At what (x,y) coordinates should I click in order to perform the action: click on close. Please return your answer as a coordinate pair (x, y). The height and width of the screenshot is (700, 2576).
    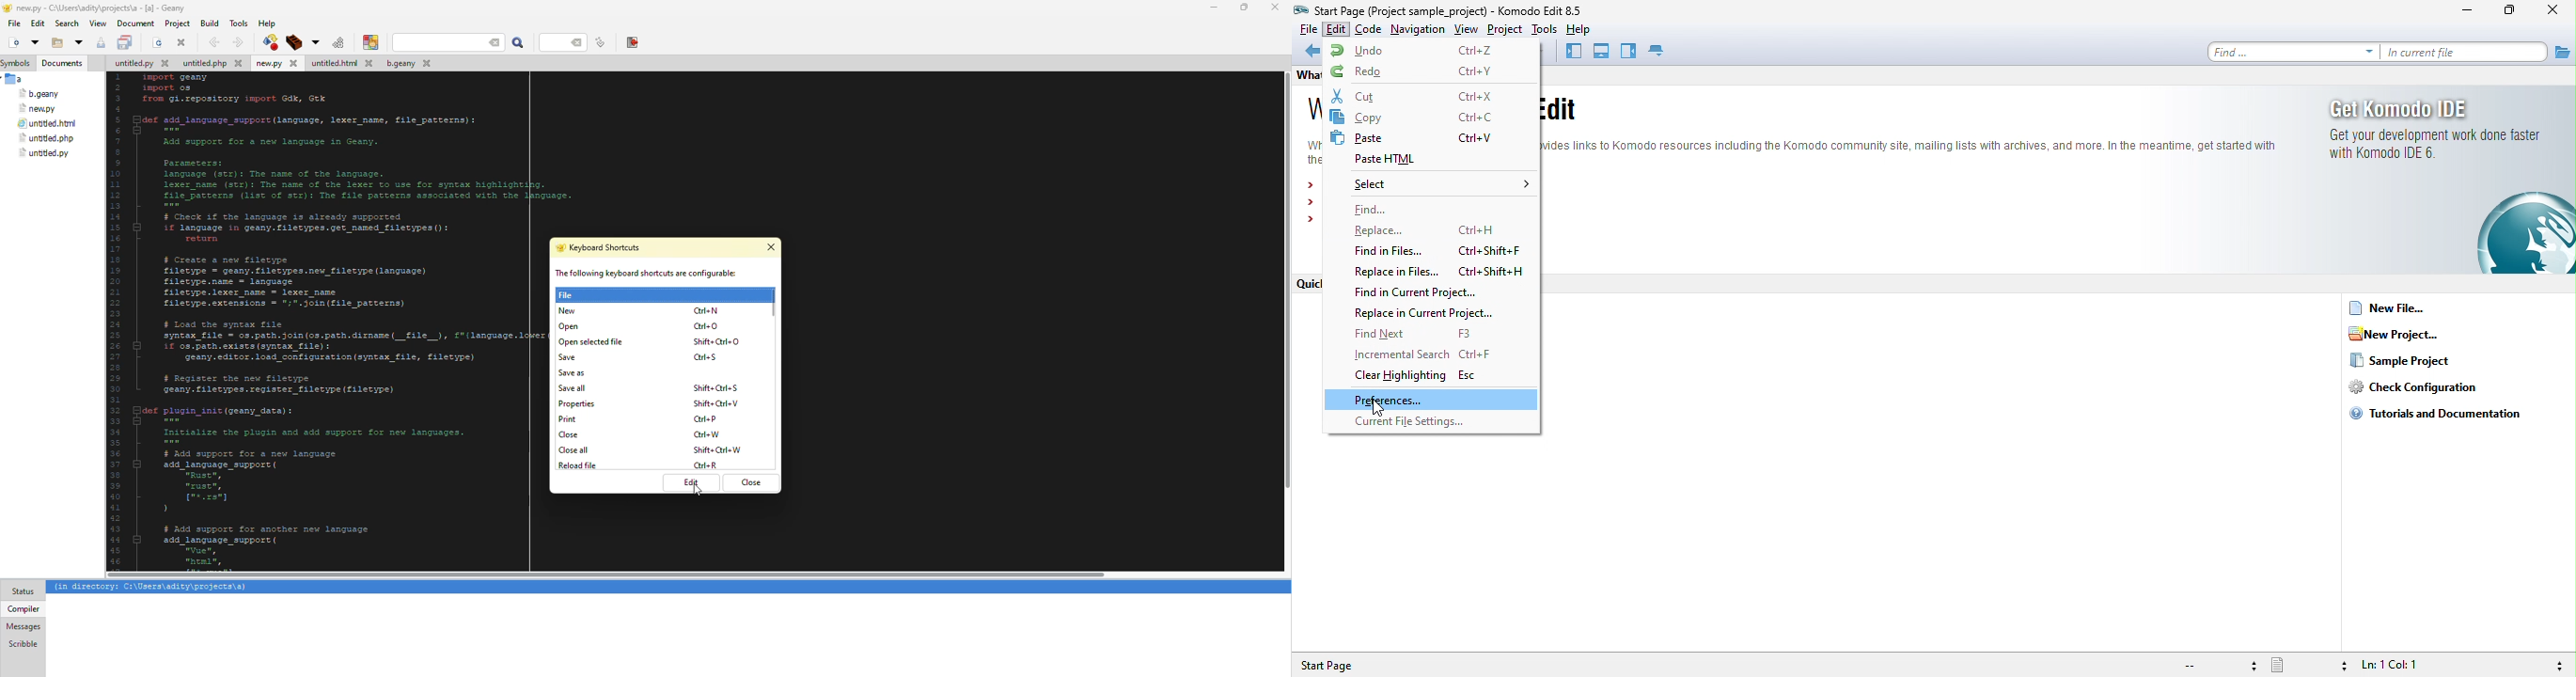
    Looking at the image, I should click on (182, 42).